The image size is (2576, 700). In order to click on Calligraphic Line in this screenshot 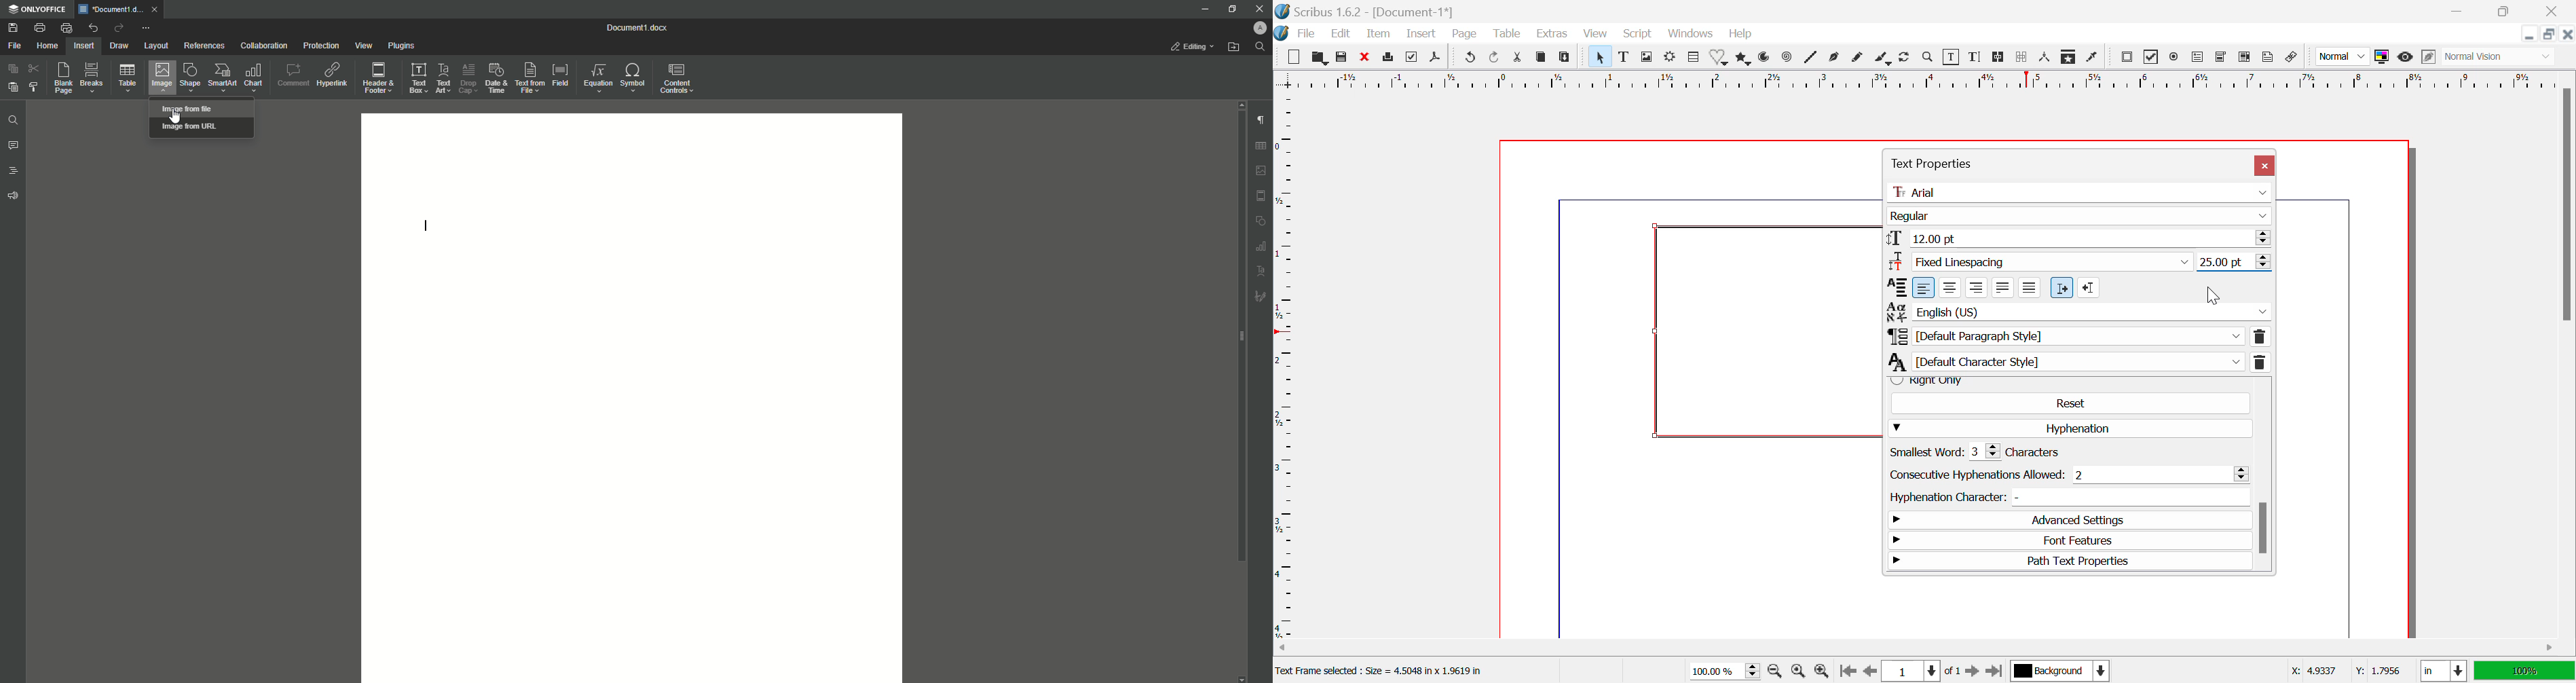, I will do `click(1882, 58)`.